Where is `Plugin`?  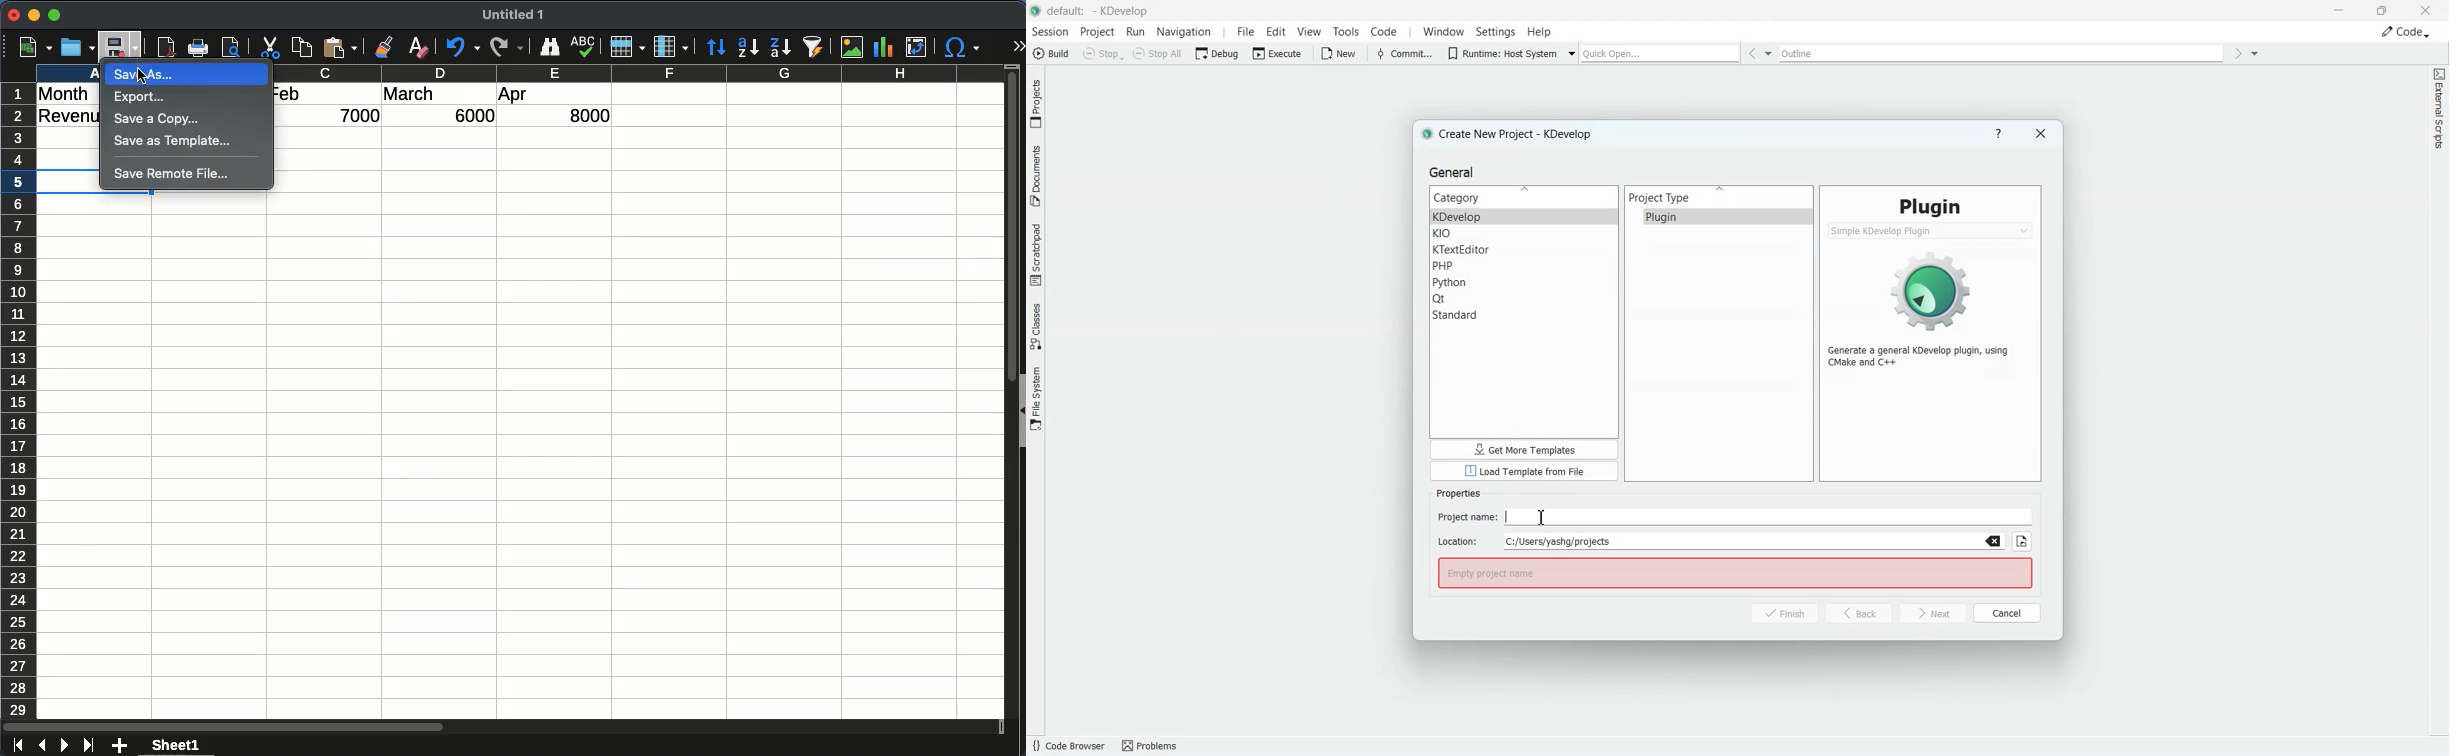 Plugin is located at coordinates (1718, 216).